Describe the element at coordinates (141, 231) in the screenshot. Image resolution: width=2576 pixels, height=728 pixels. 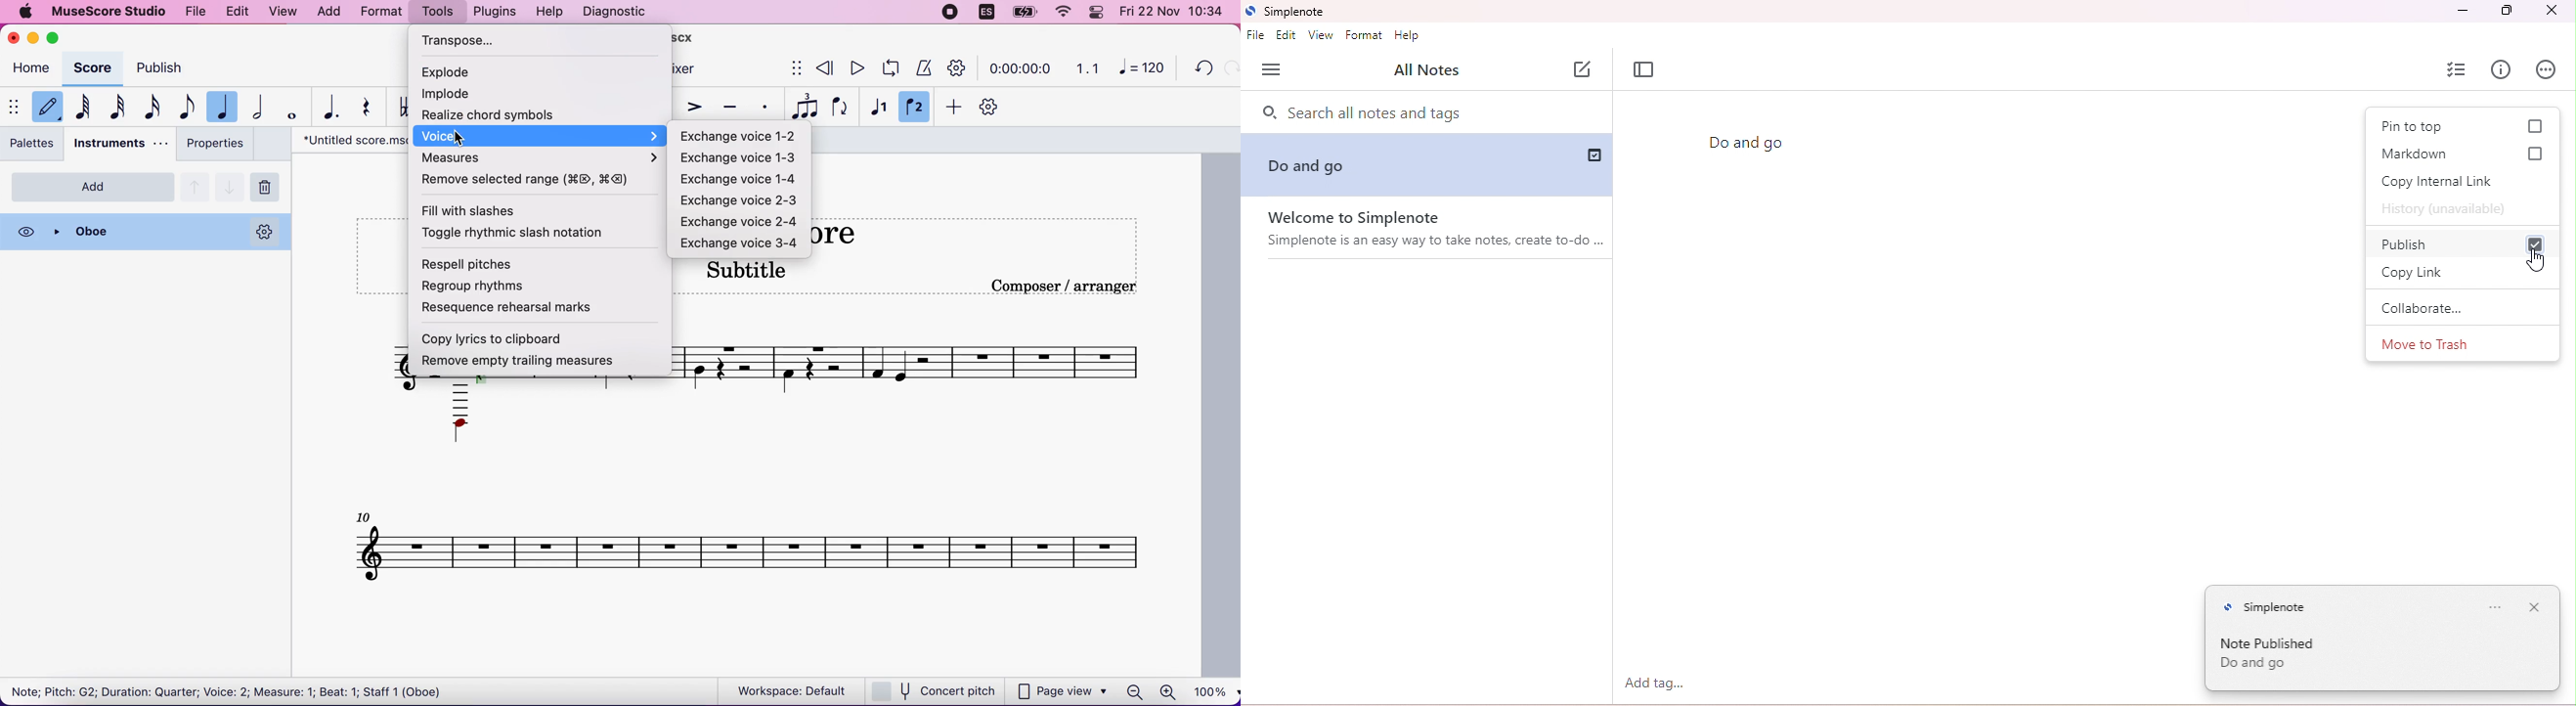
I see `oboe` at that location.